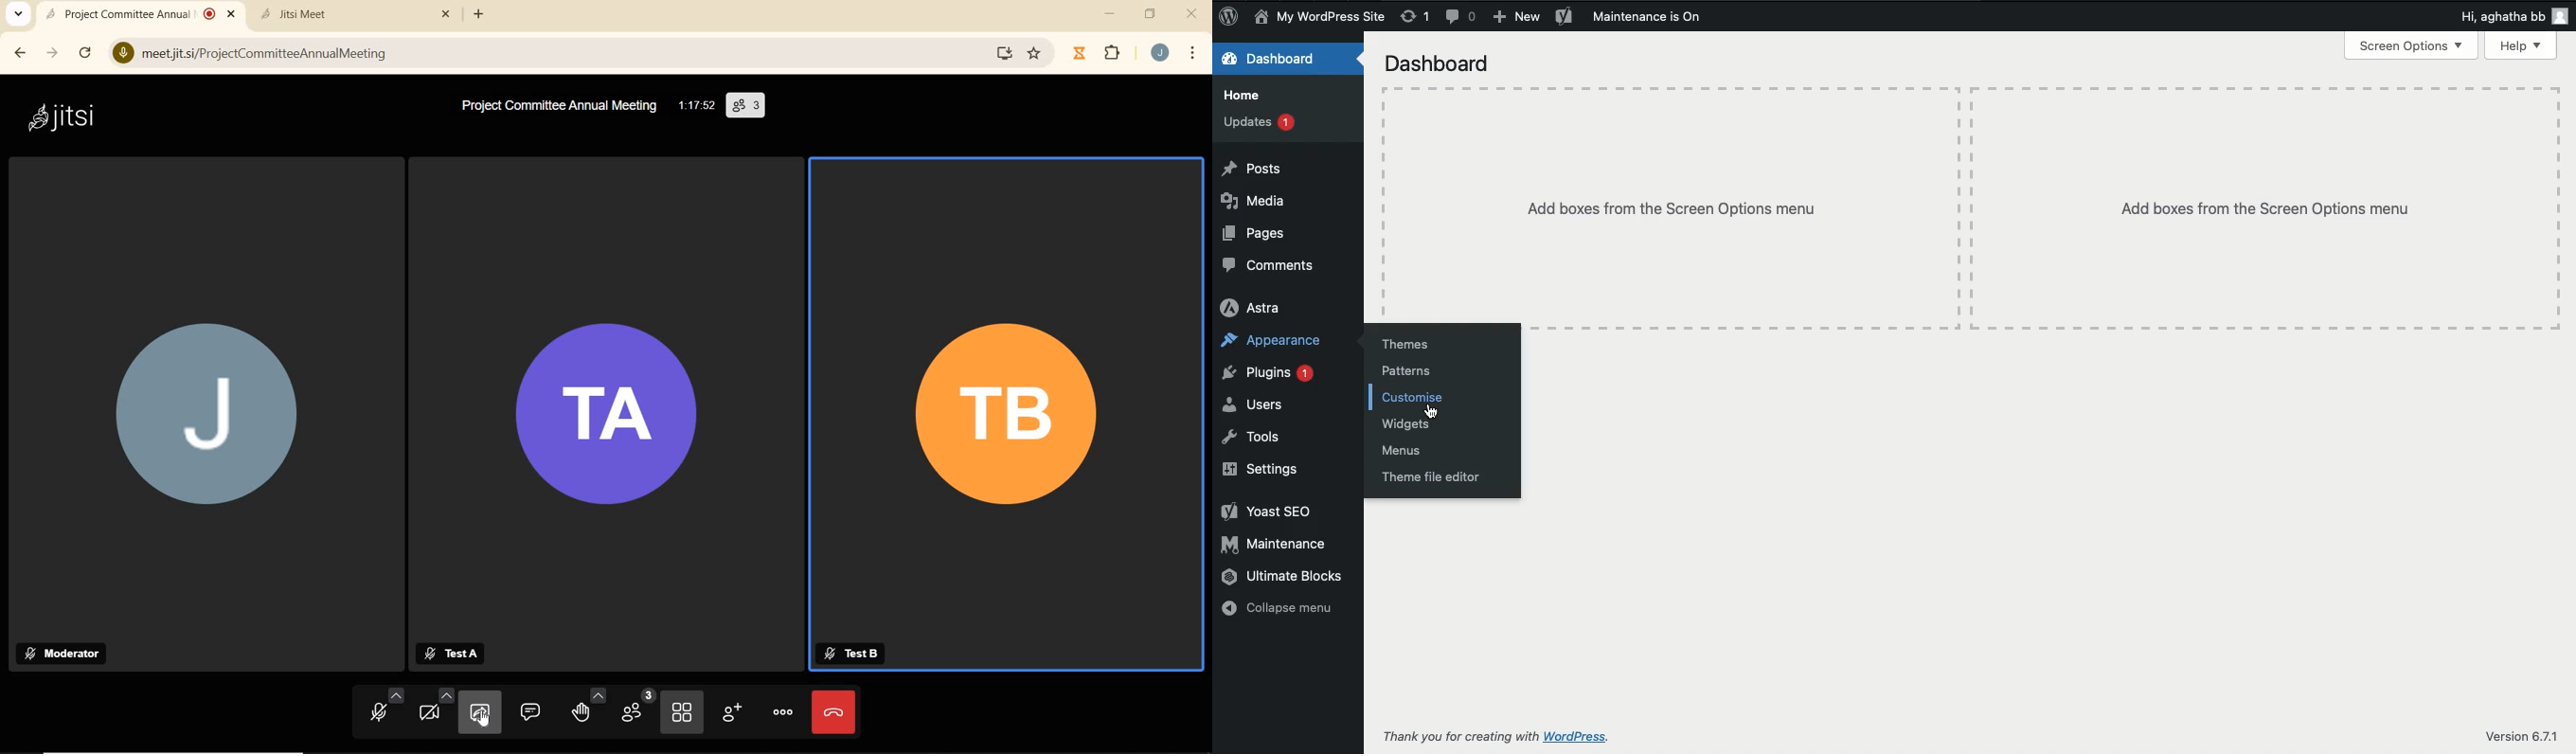 The width and height of the screenshot is (2576, 756). I want to click on Help, so click(2520, 45).